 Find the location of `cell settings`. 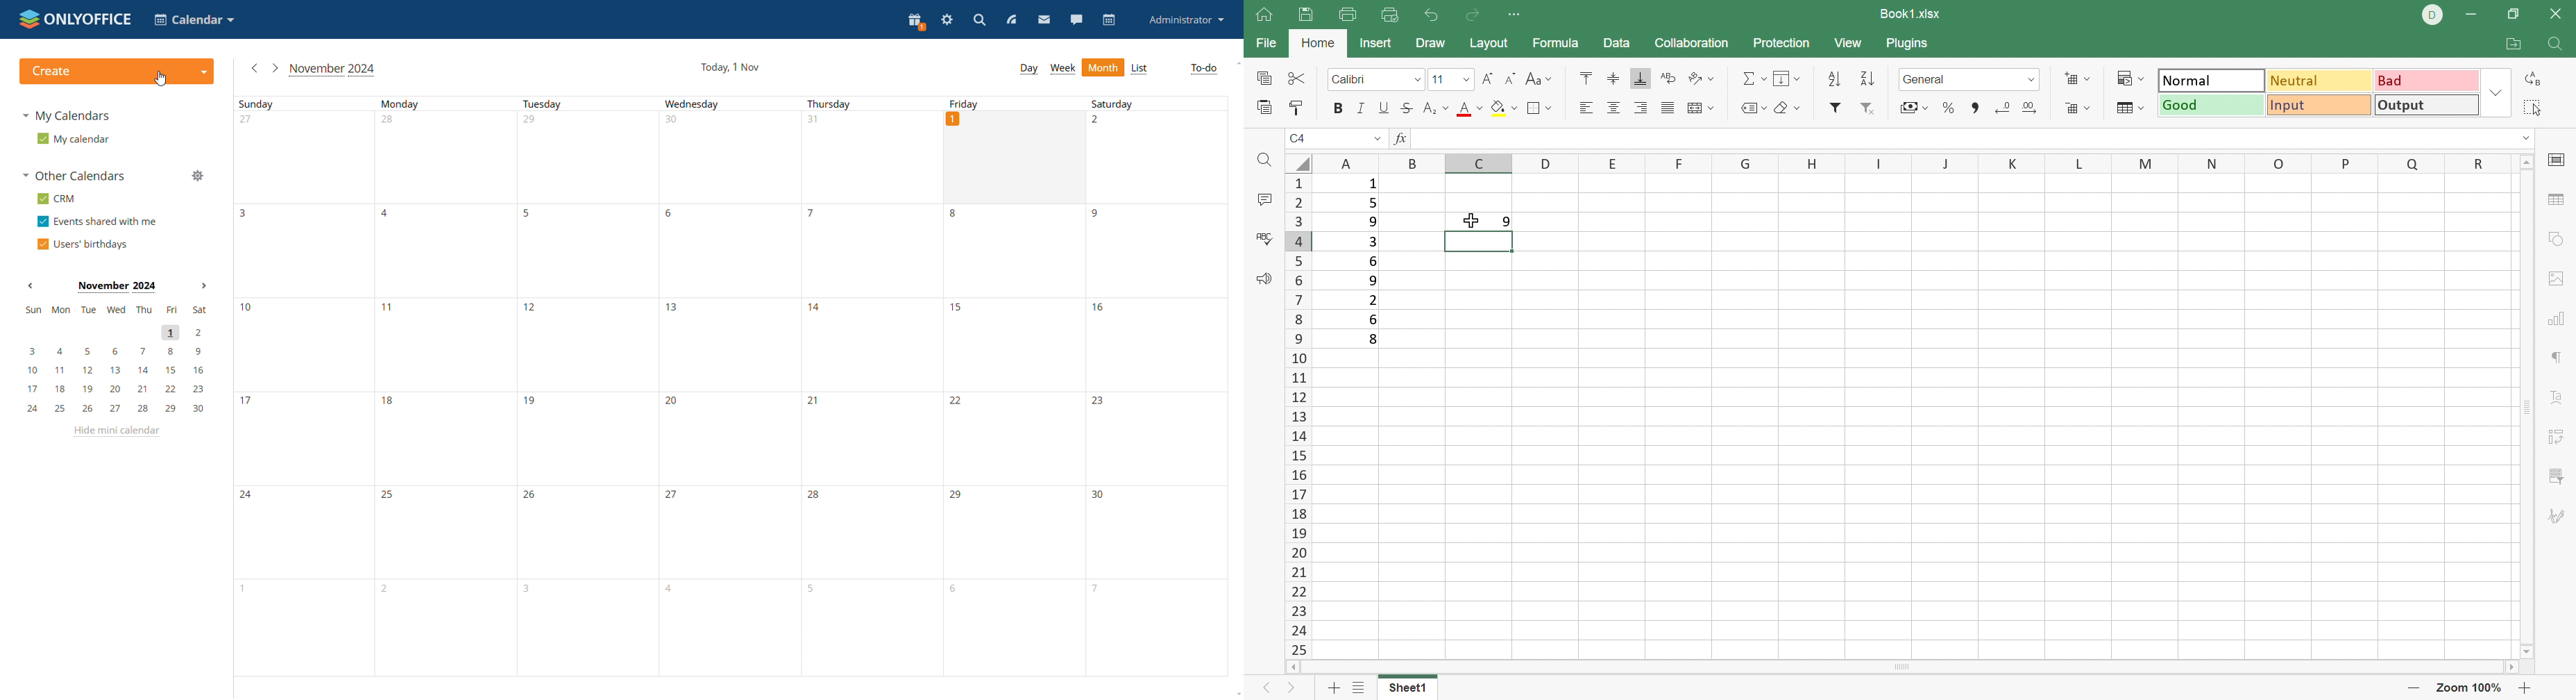

cell settings is located at coordinates (2558, 161).